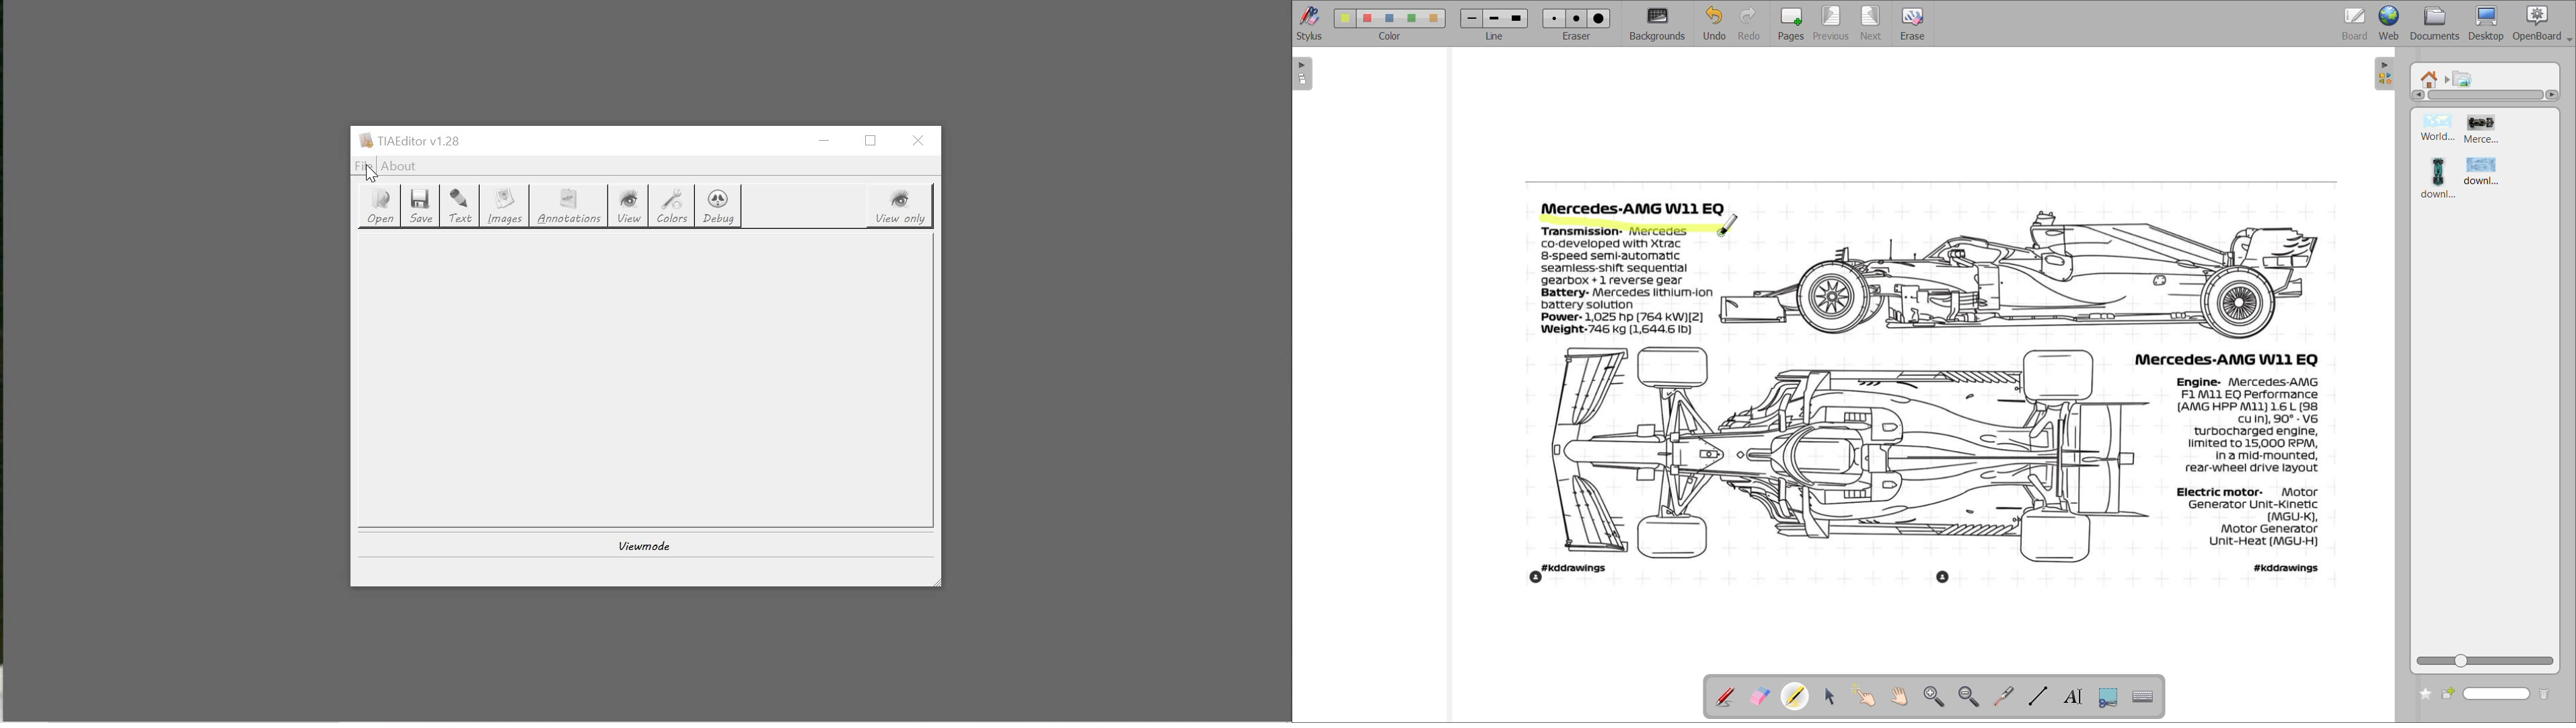 This screenshot has height=728, width=2576. I want to click on about, so click(400, 167).